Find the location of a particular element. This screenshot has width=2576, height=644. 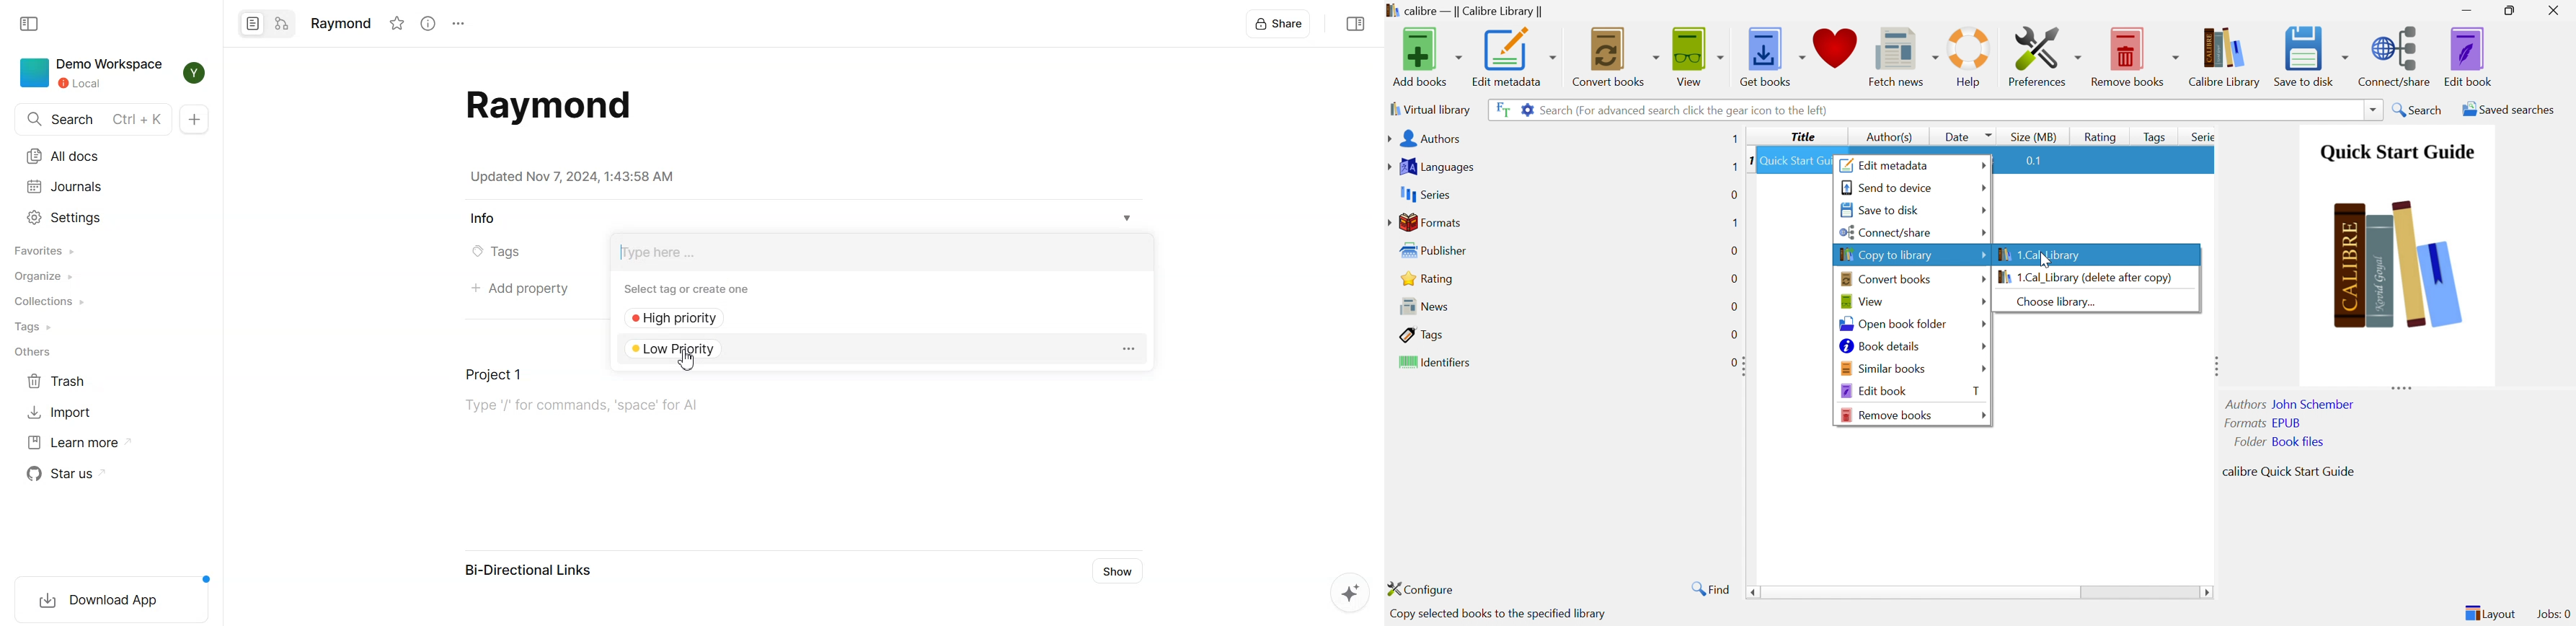

 is located at coordinates (2101, 135).